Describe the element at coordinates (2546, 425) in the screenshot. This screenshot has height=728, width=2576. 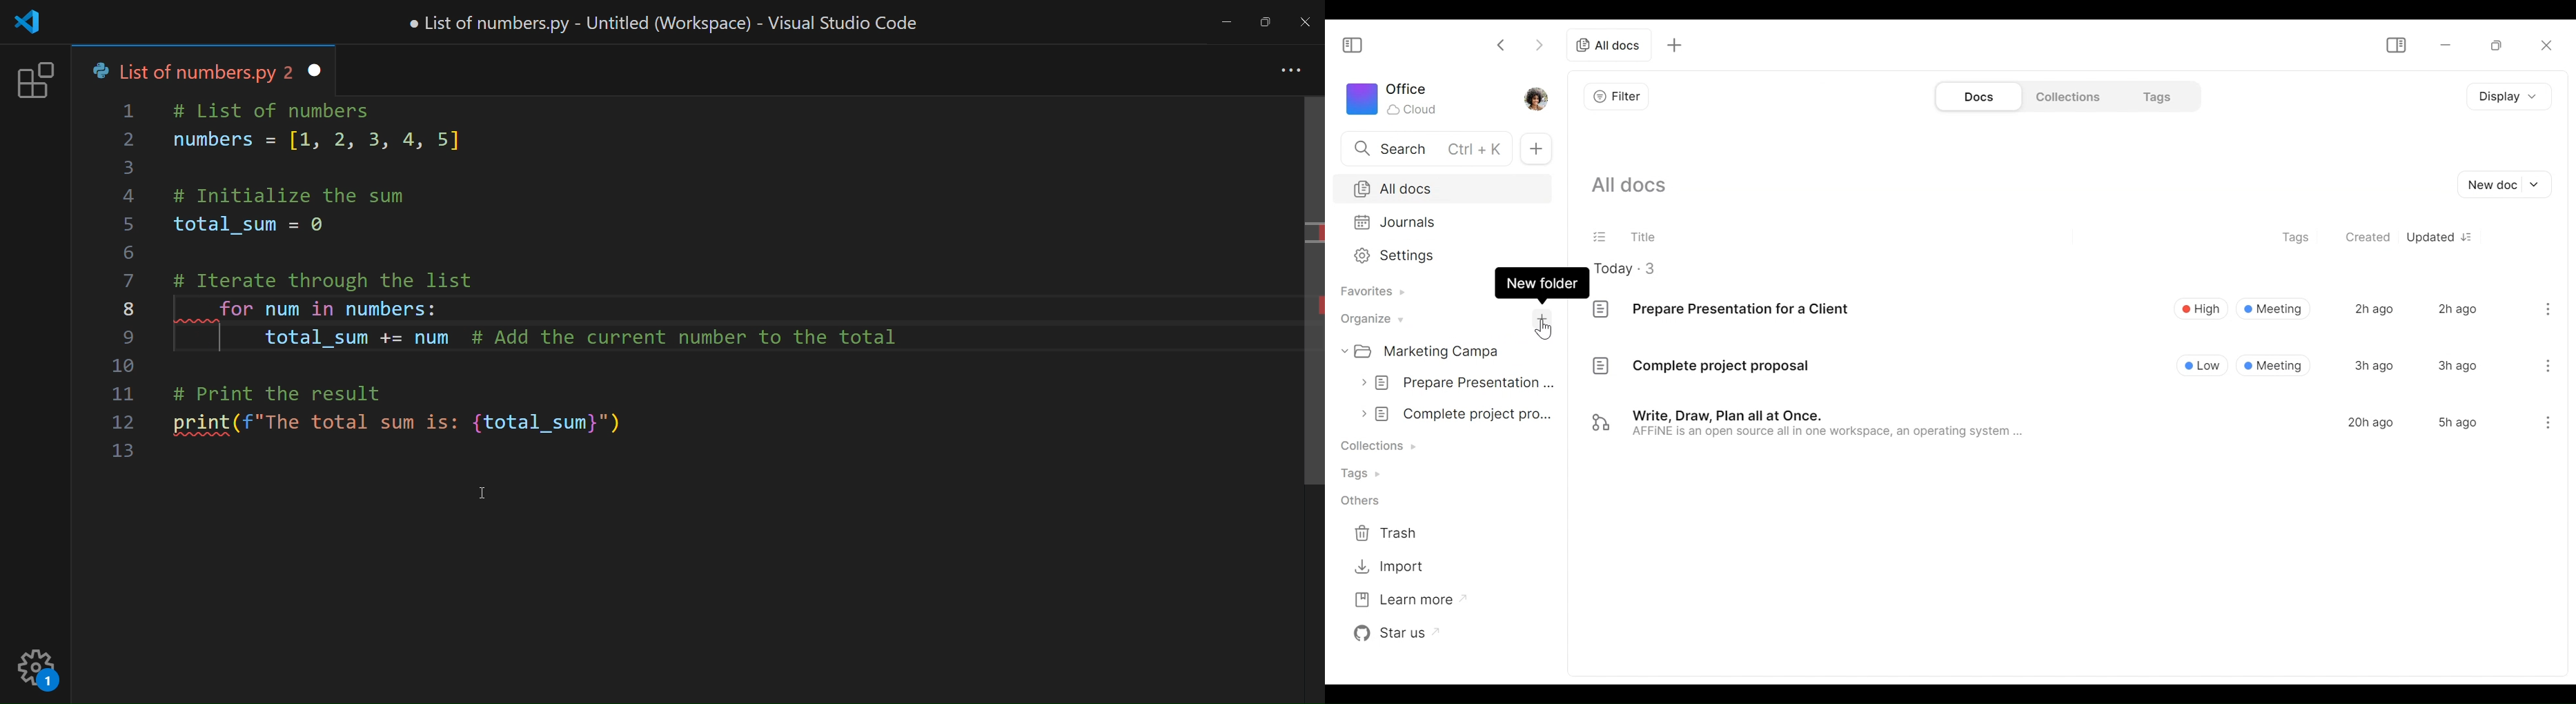
I see `menu icon` at that location.